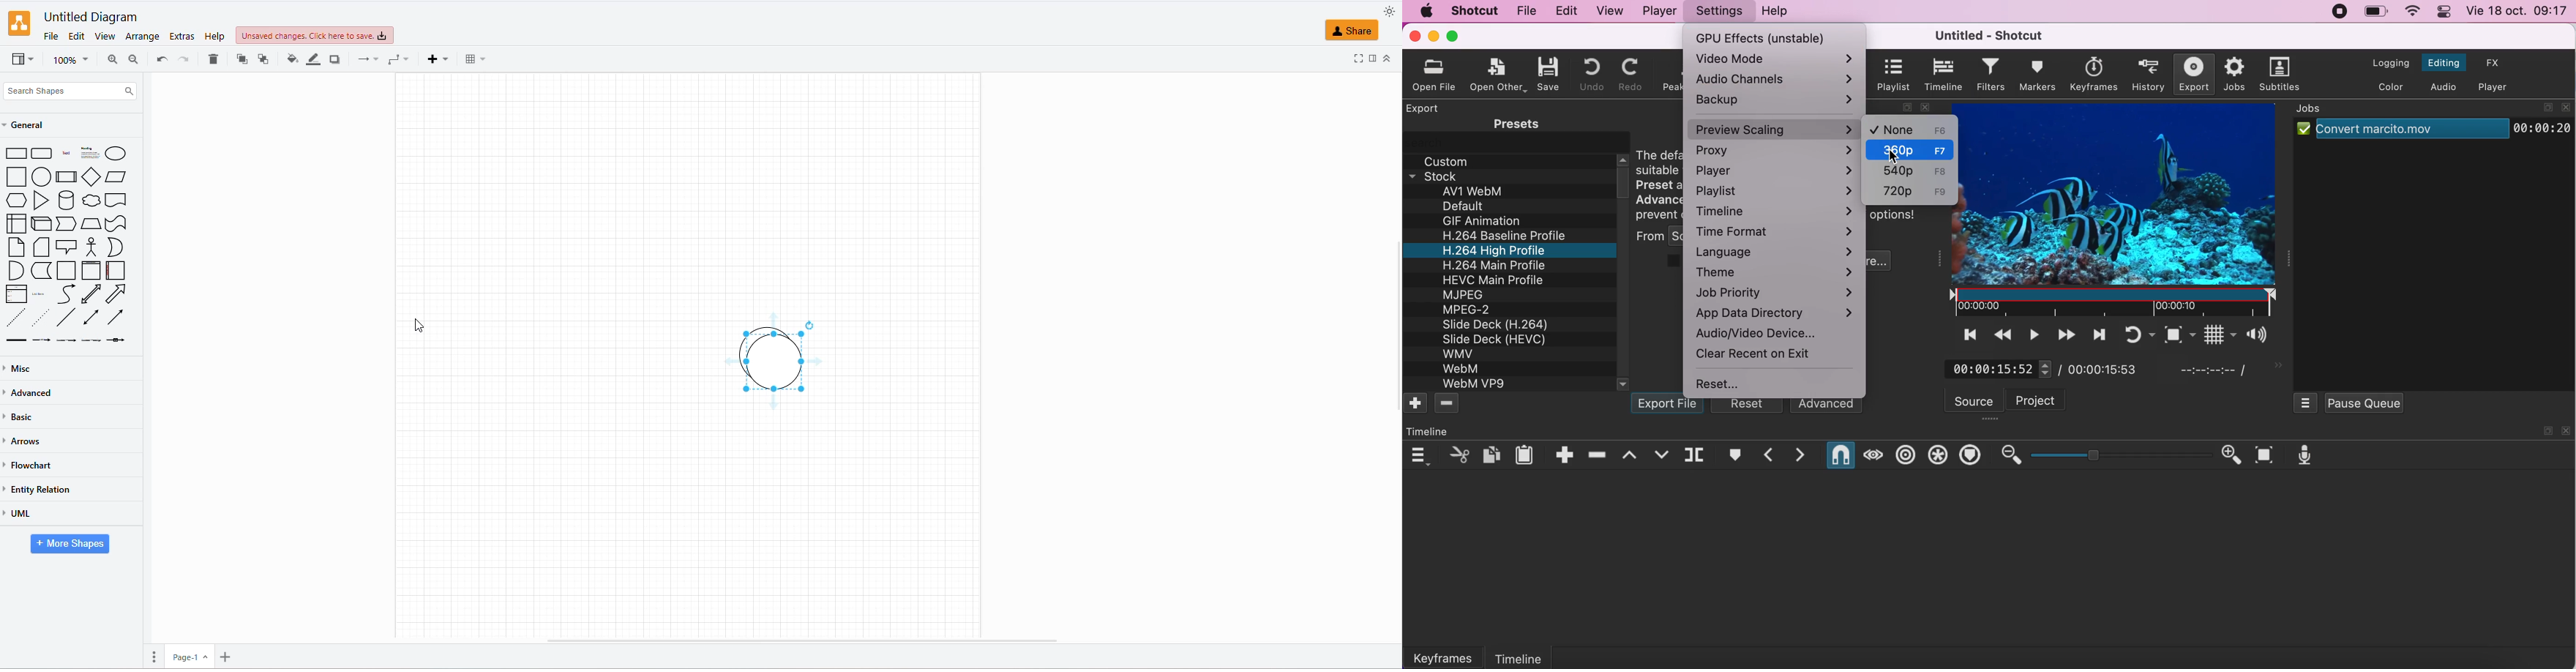  Describe the element at coordinates (23, 416) in the screenshot. I see `BASIC` at that location.